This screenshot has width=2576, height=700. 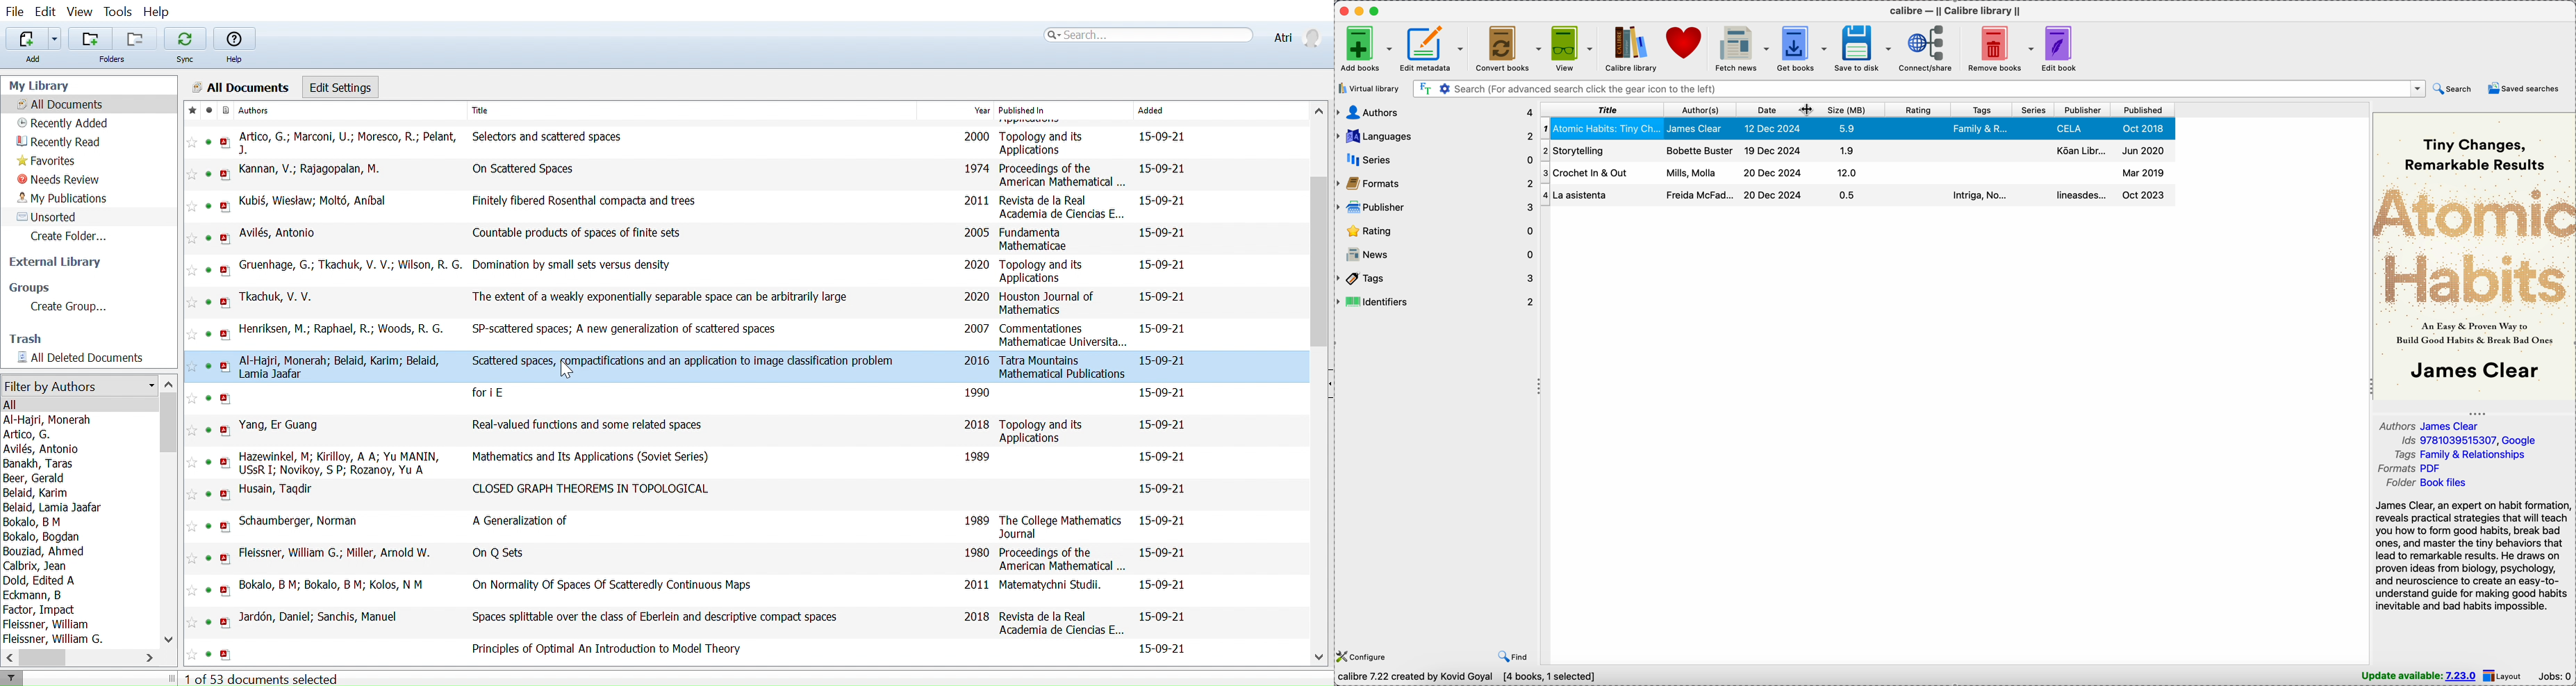 What do you see at coordinates (1166, 169) in the screenshot?
I see `15-09-21` at bounding box center [1166, 169].